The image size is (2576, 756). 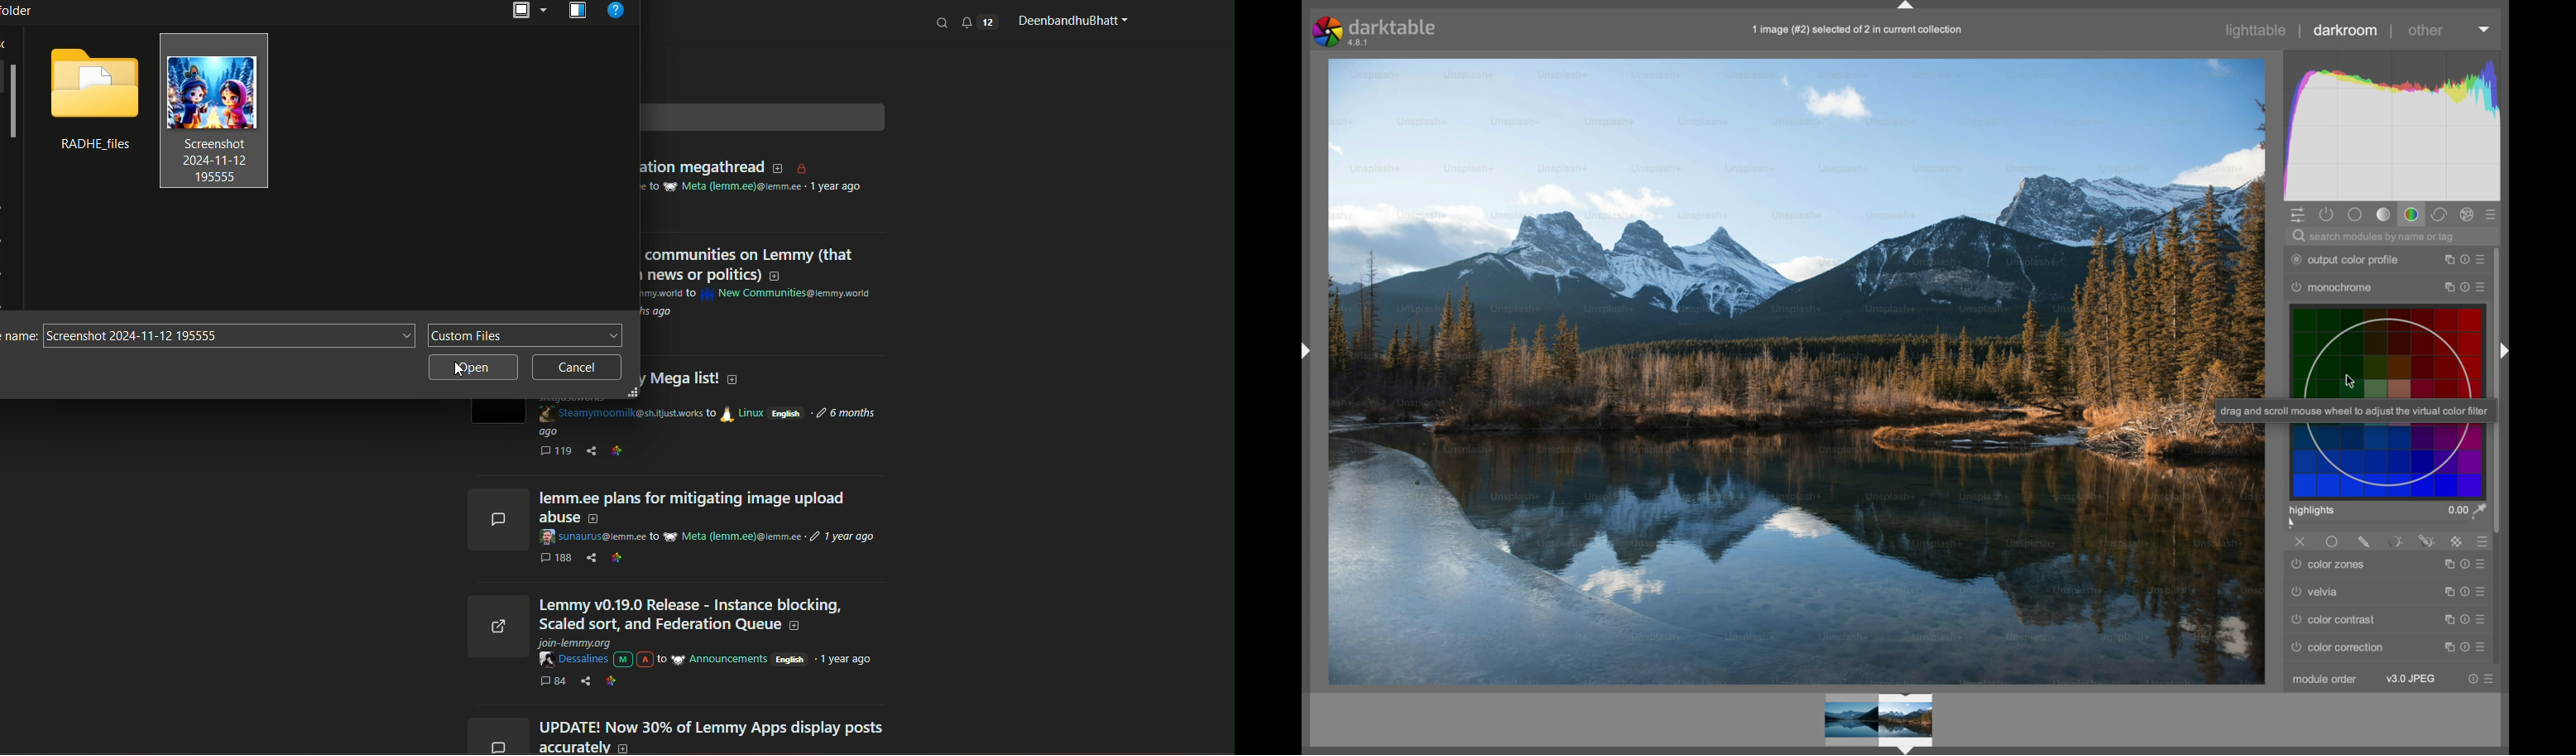 I want to click on 0.00, so click(x=2467, y=509).